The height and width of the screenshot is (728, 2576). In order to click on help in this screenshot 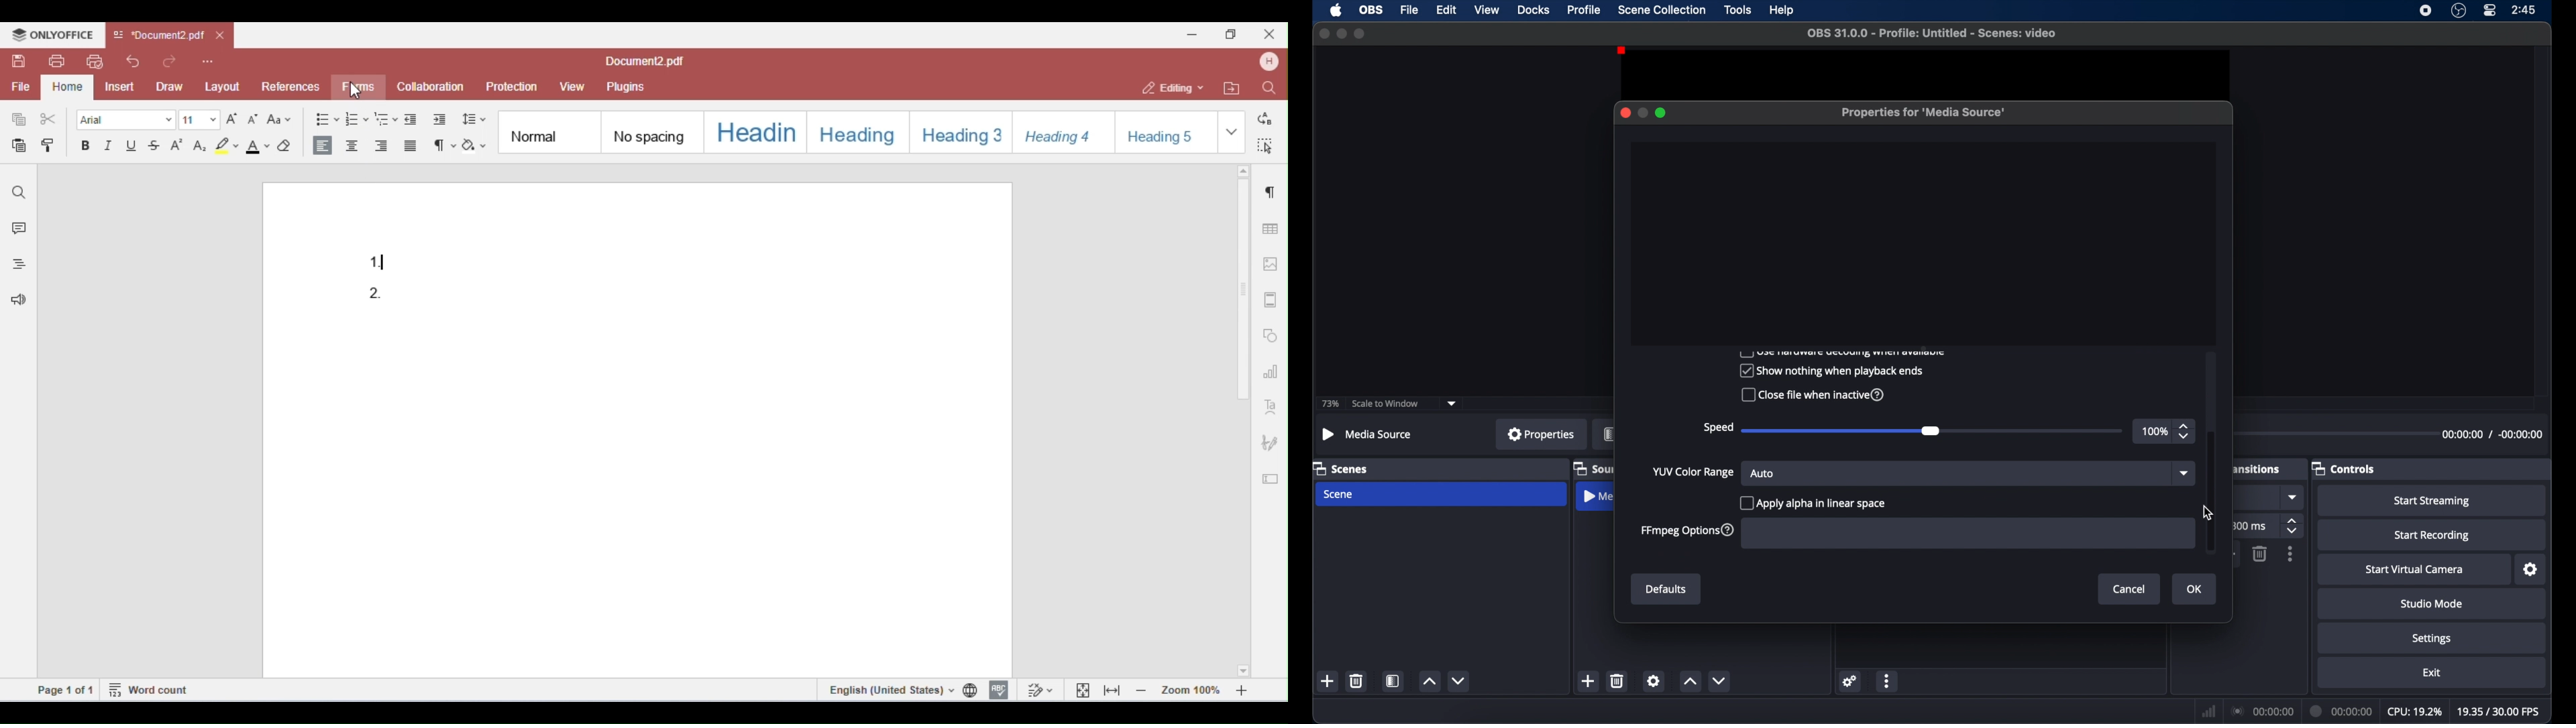, I will do `click(1782, 11)`.